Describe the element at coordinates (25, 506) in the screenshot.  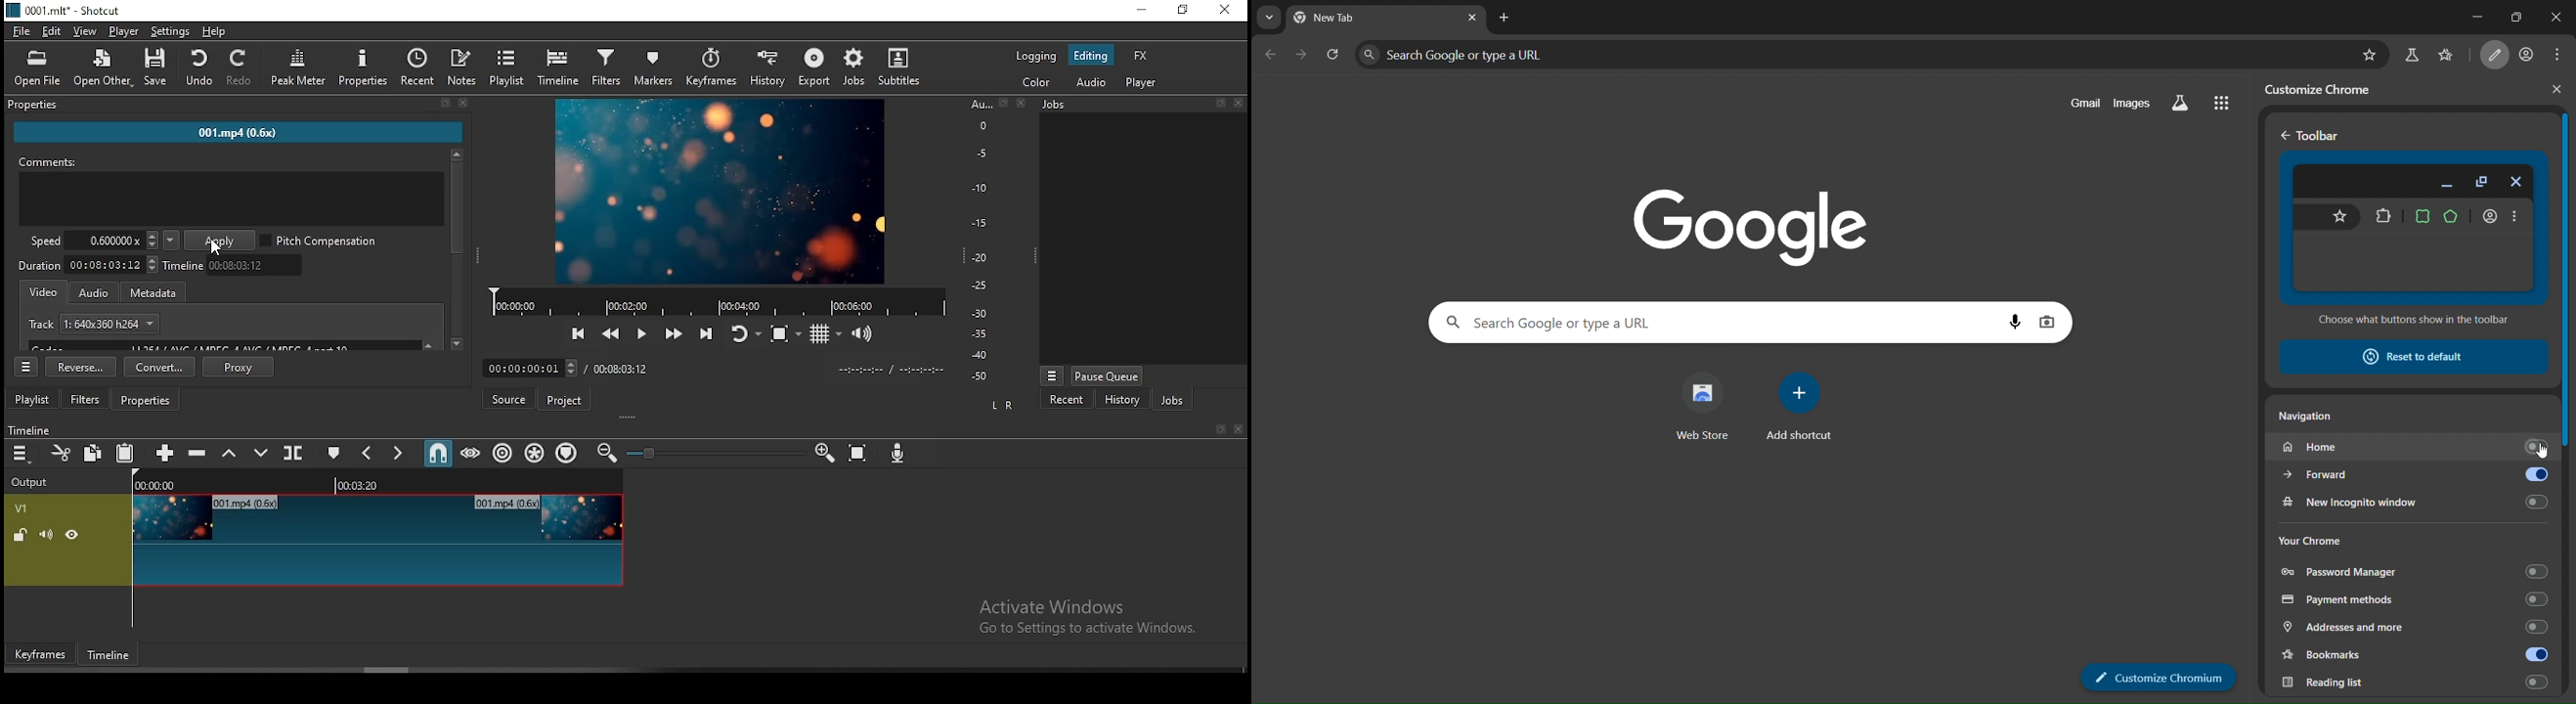
I see `V1` at that location.